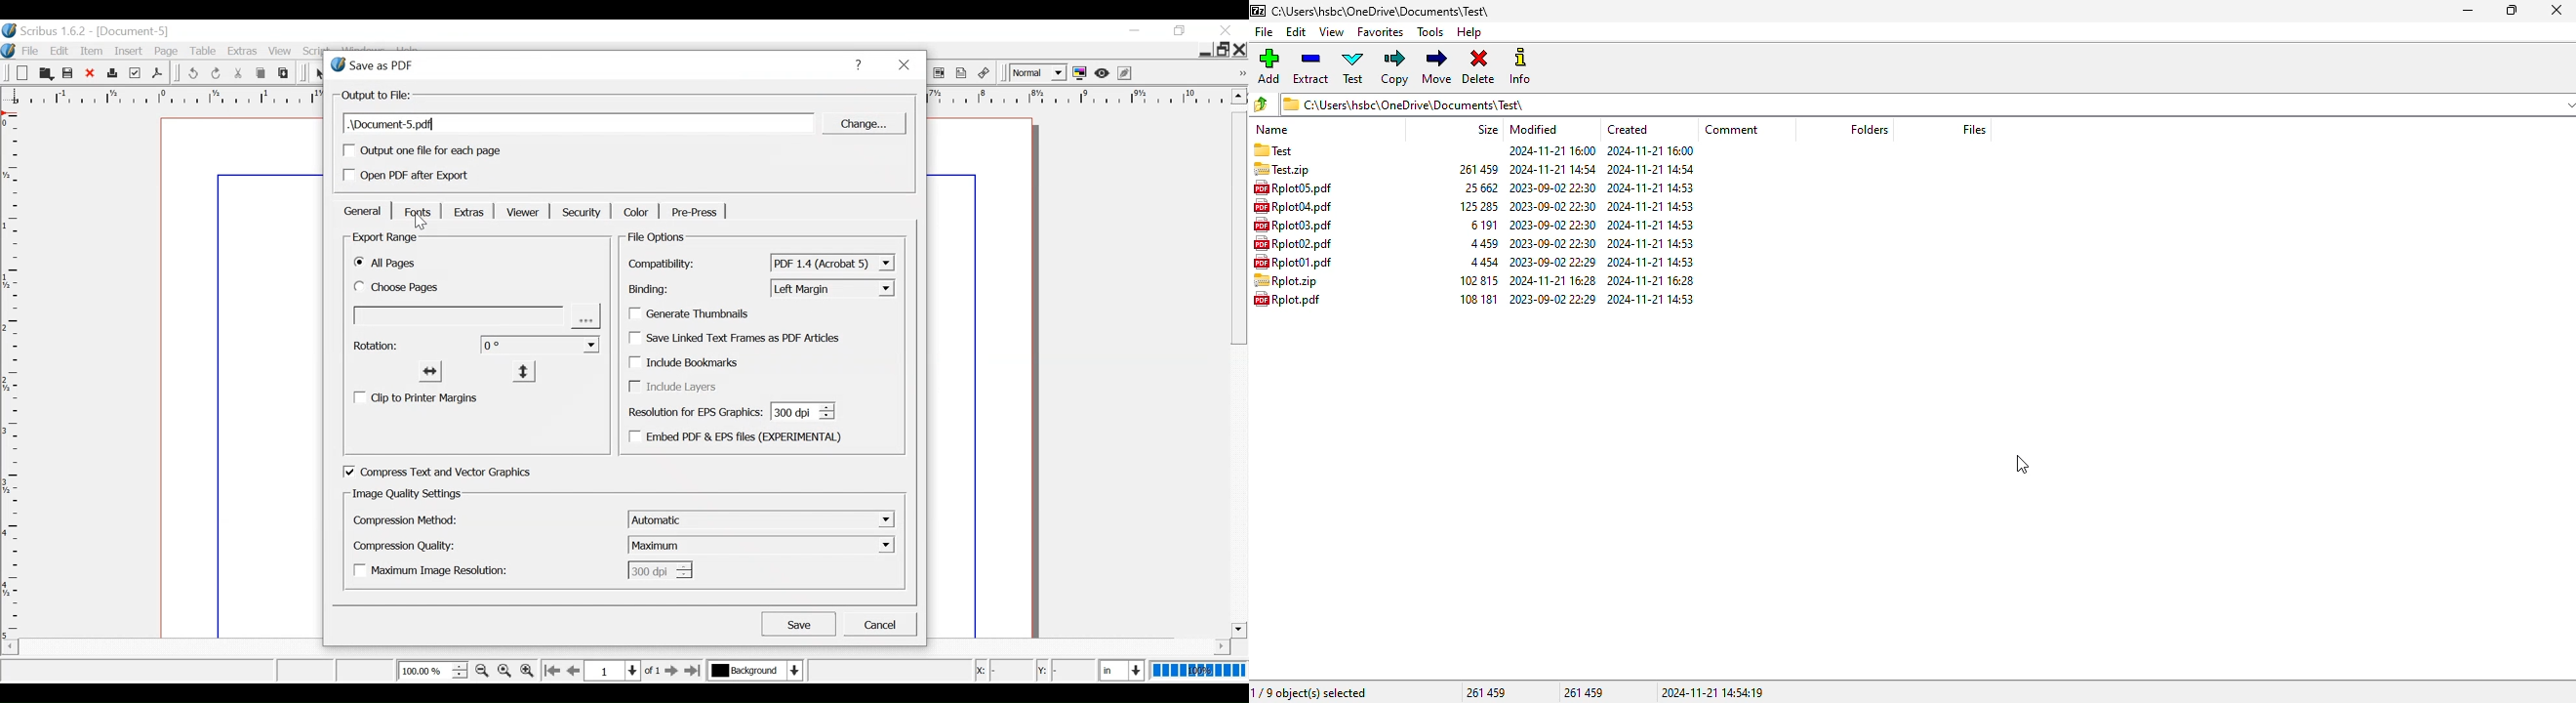  I want to click on Go to the first page, so click(551, 671).